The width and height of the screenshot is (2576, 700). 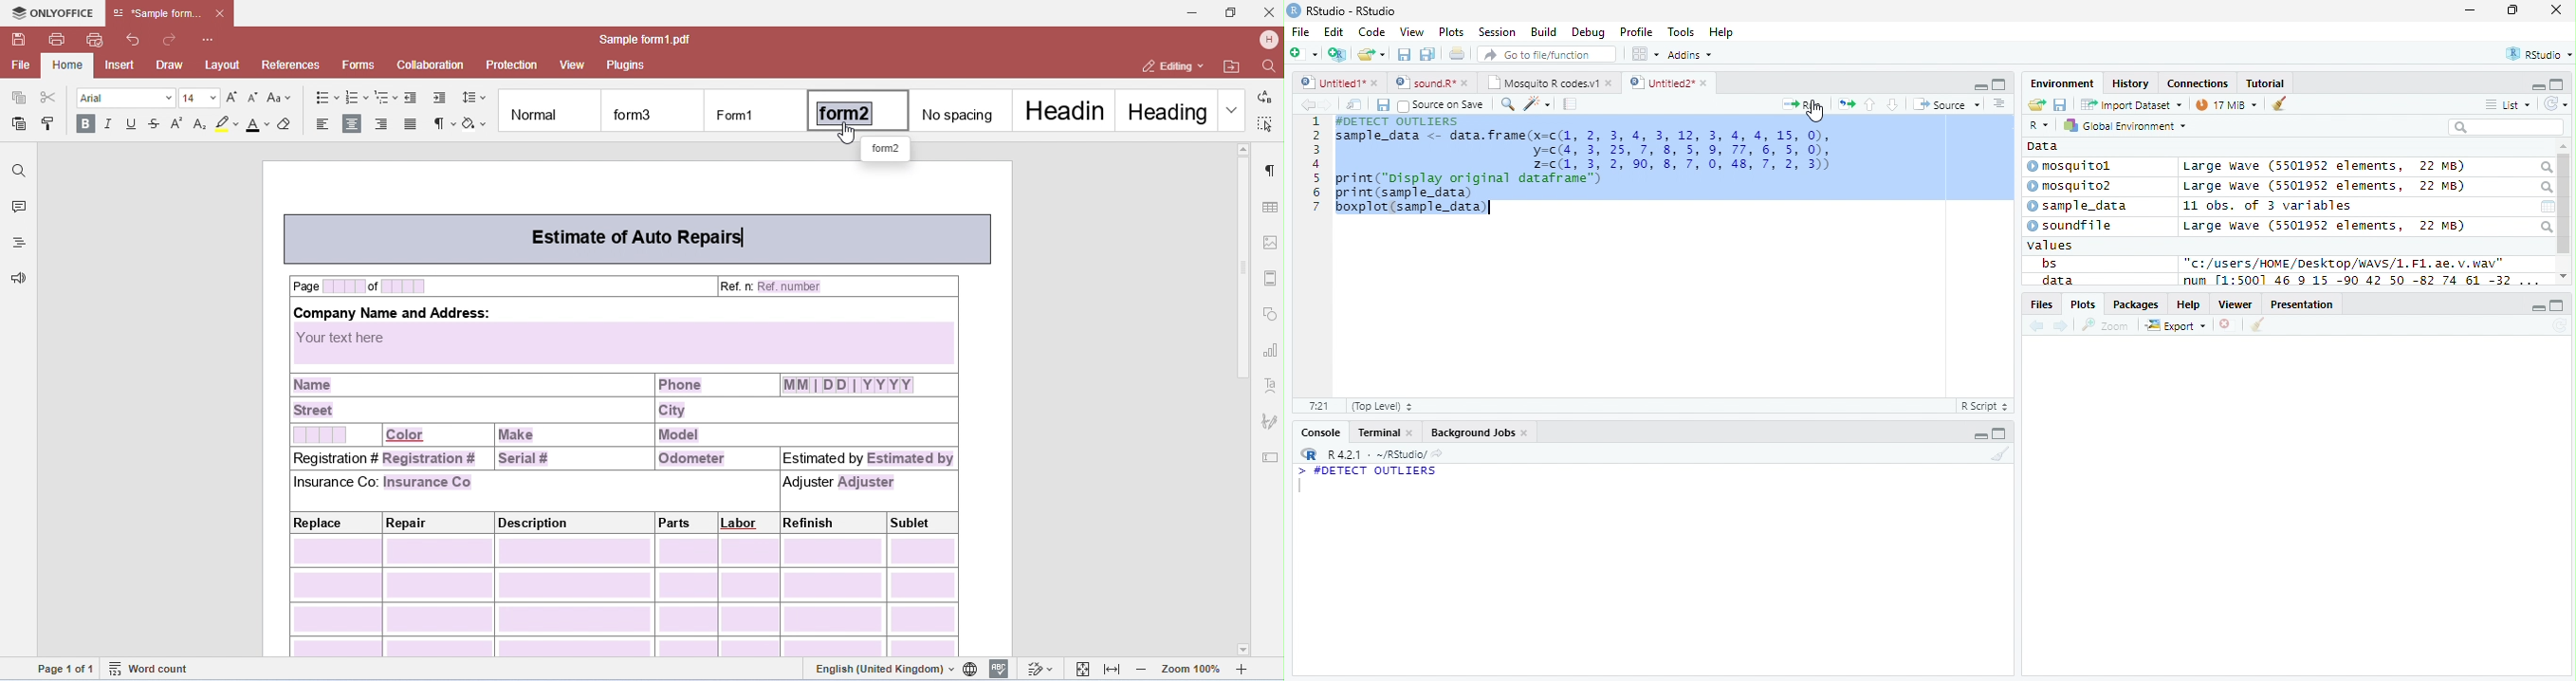 I want to click on full screen, so click(x=2558, y=305).